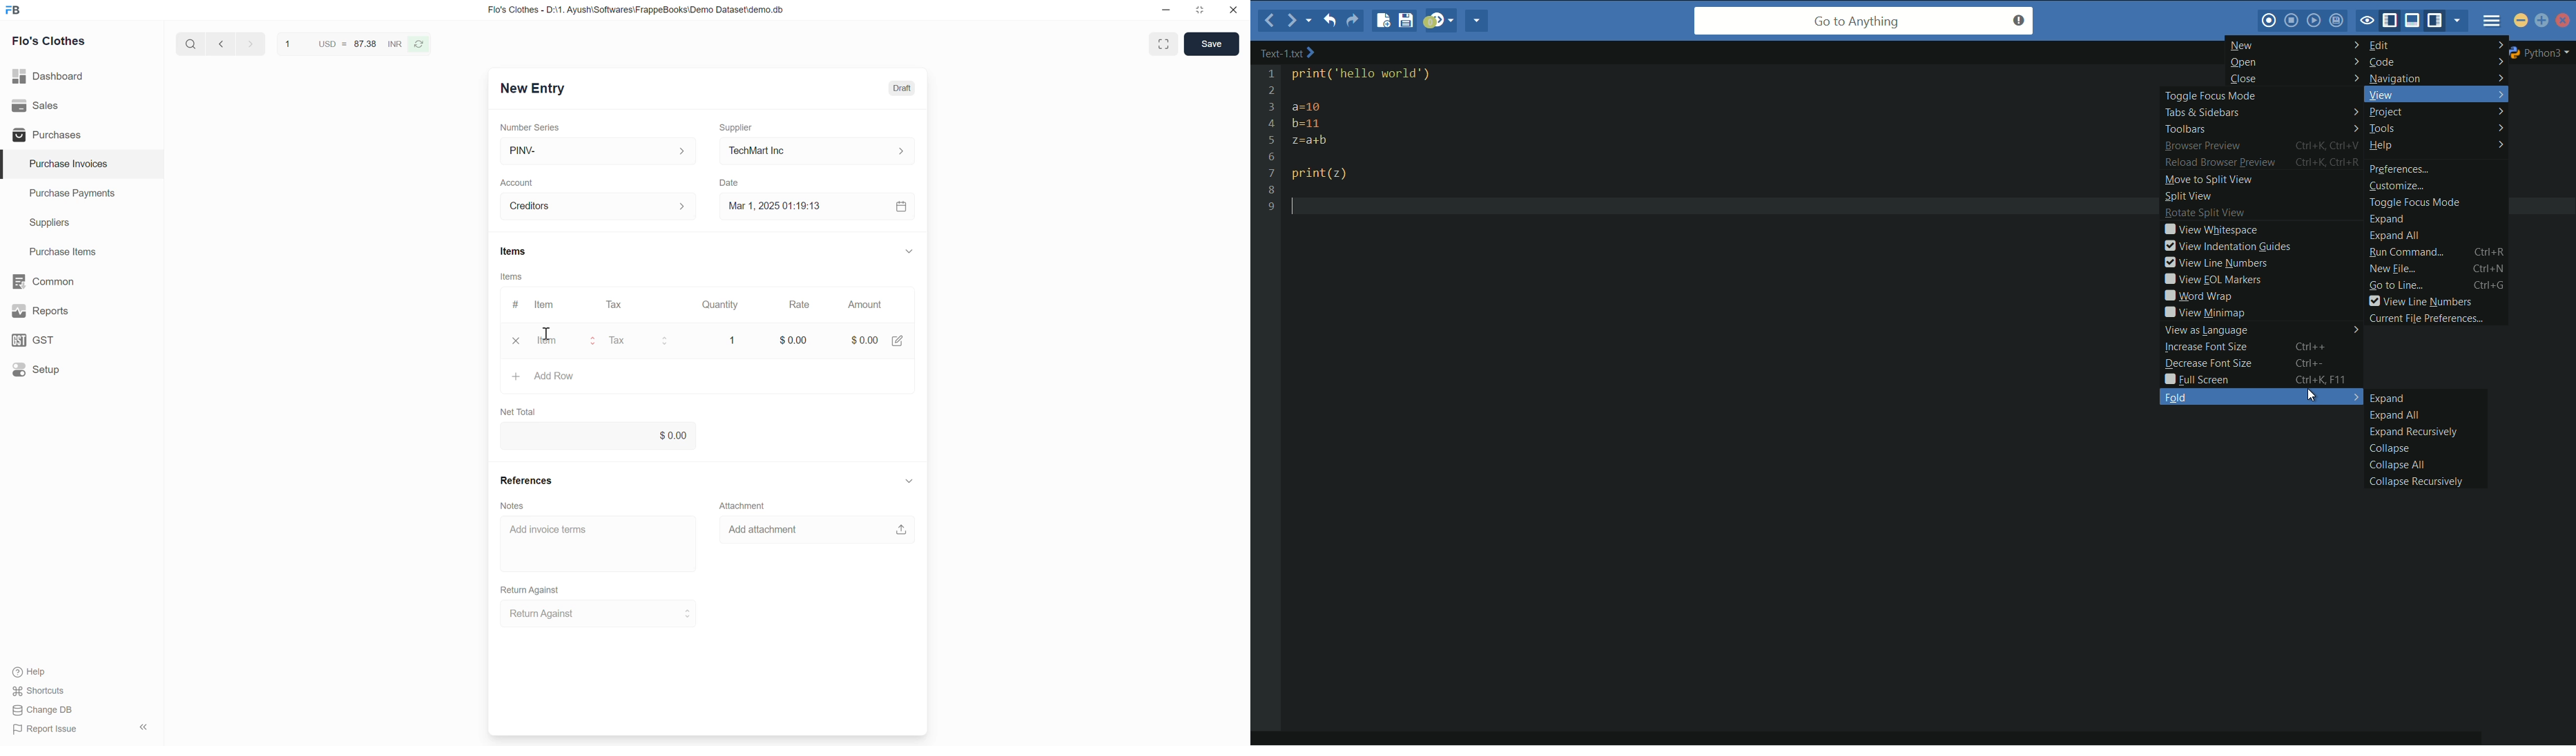 This screenshot has height=756, width=2576. I want to click on Number Series, so click(536, 126).